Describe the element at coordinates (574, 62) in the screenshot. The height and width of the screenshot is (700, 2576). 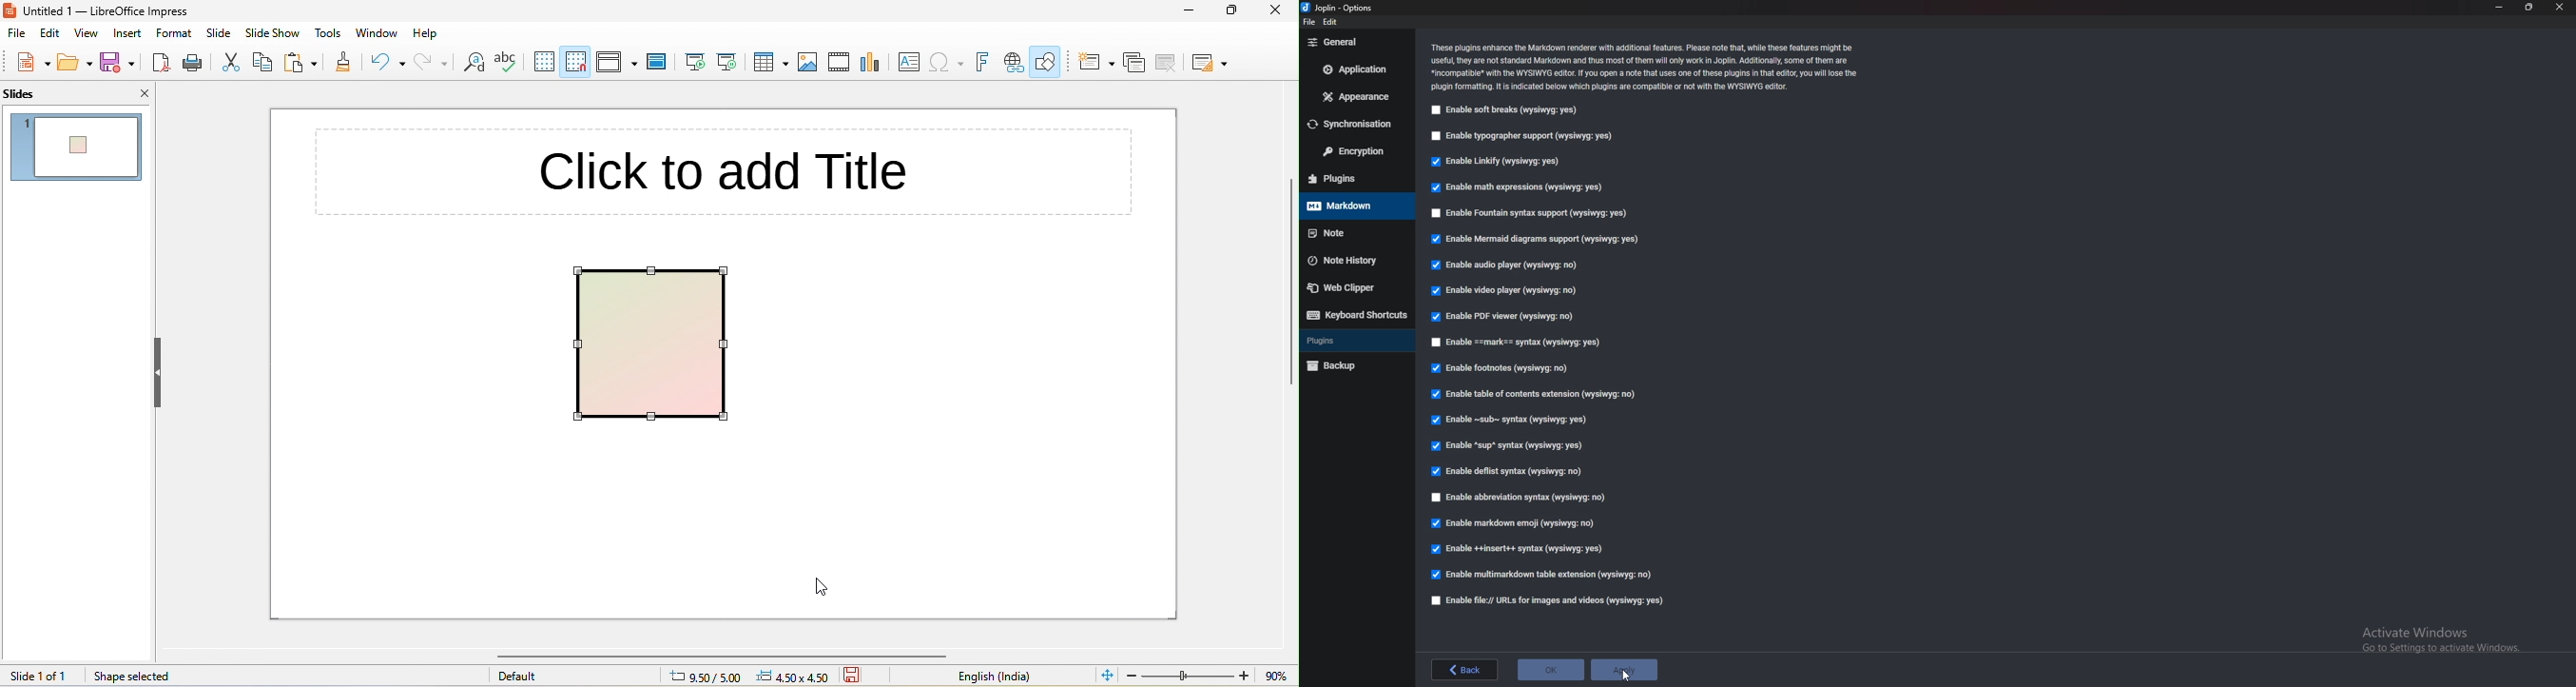
I see `snap to grid` at that location.